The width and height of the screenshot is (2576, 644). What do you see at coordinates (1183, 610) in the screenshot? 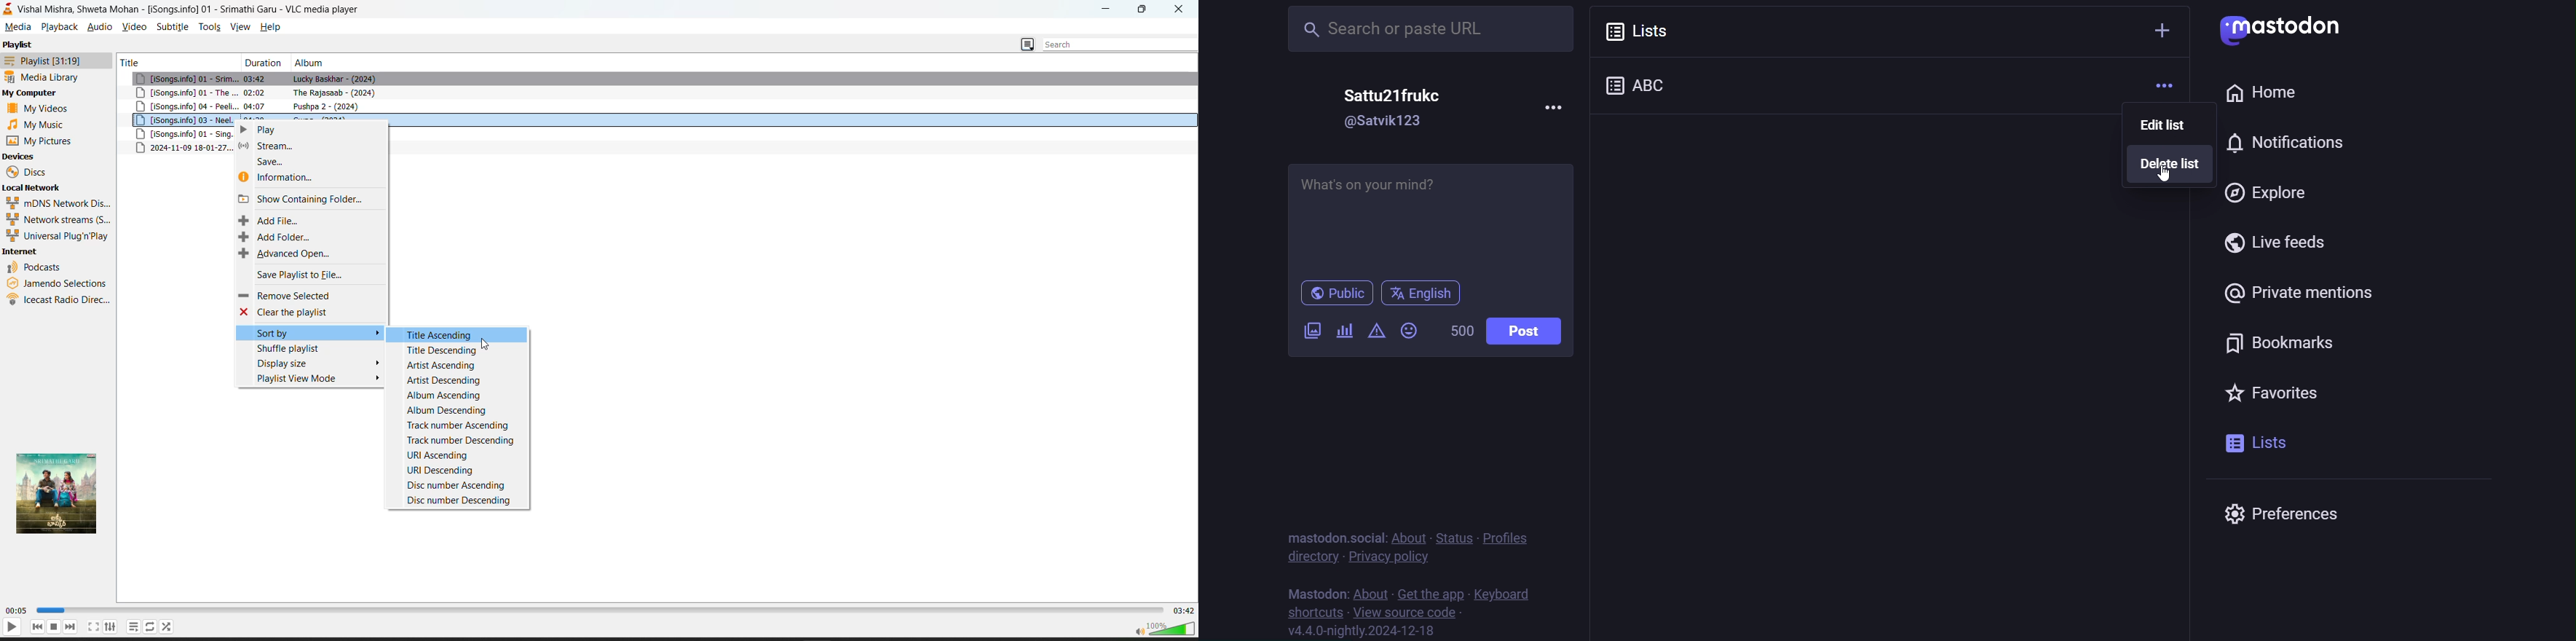
I see `total track time` at bounding box center [1183, 610].